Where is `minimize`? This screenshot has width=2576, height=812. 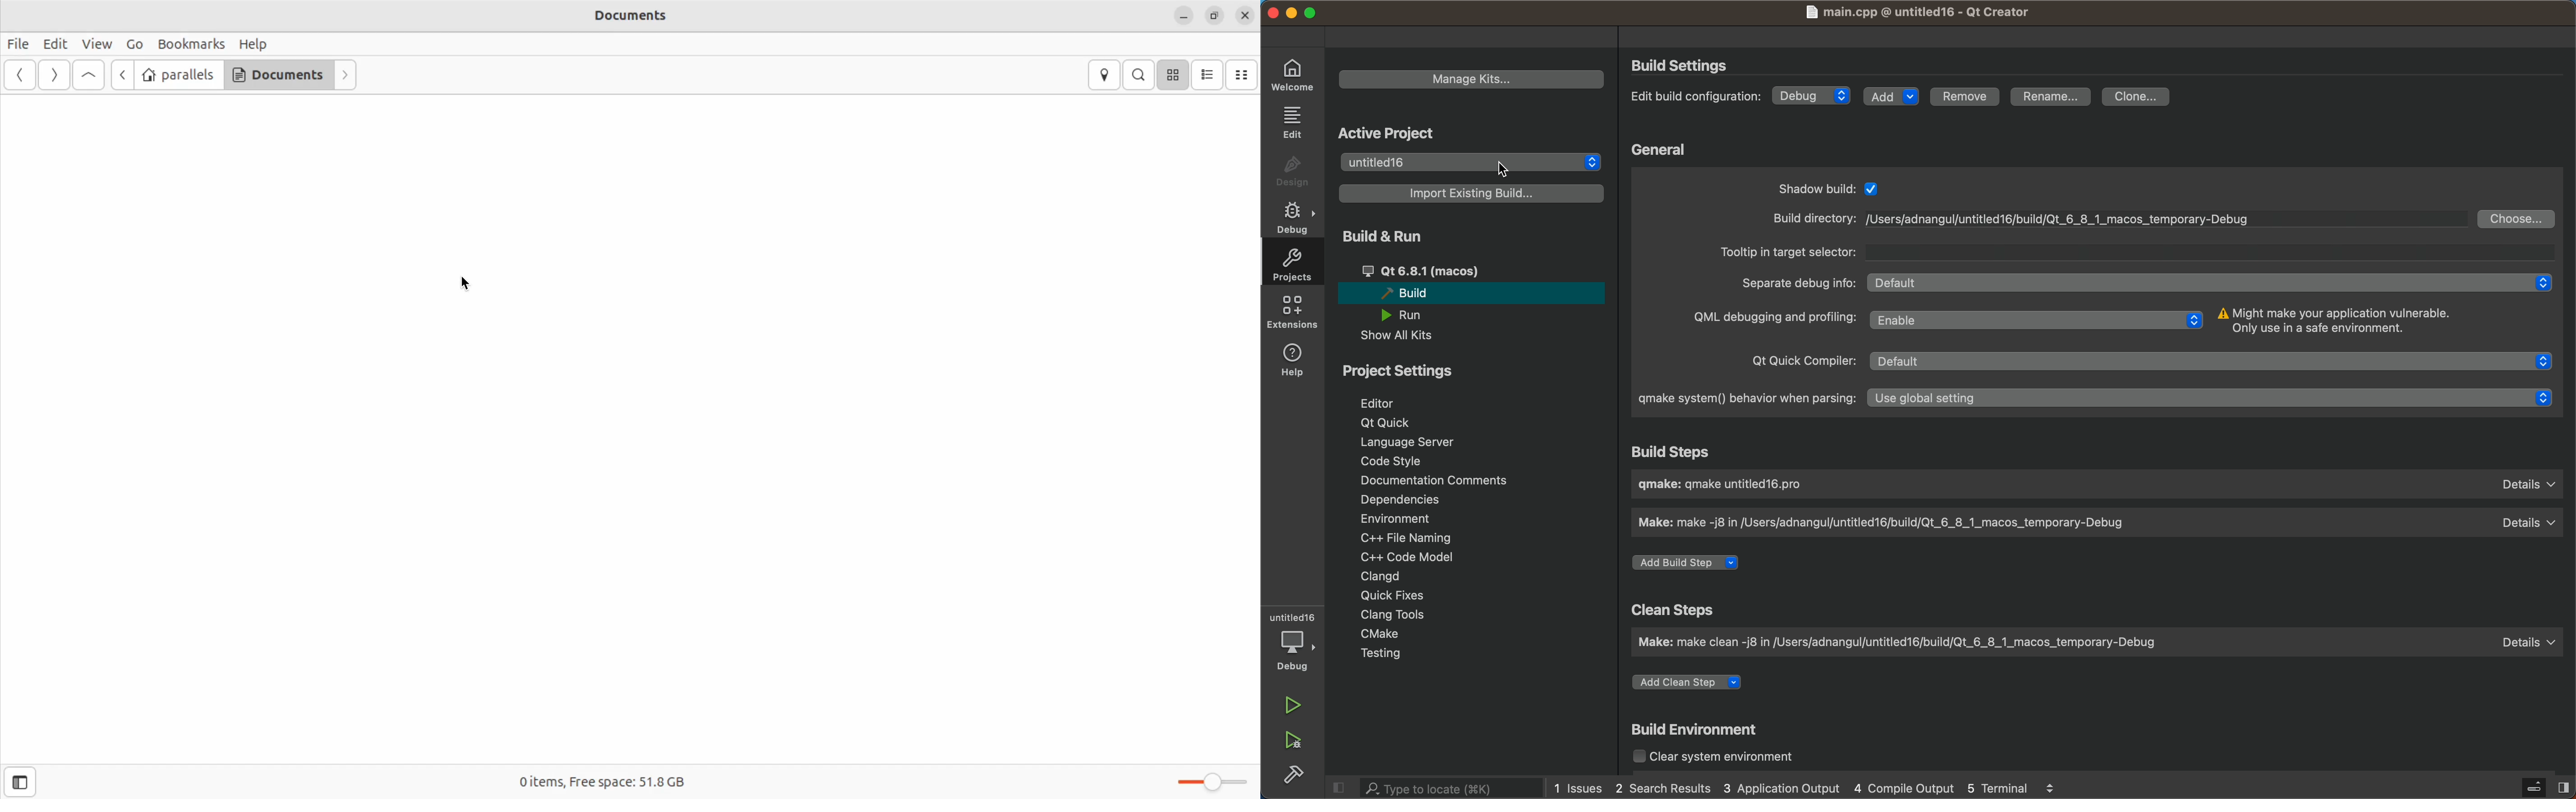 minimize is located at coordinates (1184, 16).